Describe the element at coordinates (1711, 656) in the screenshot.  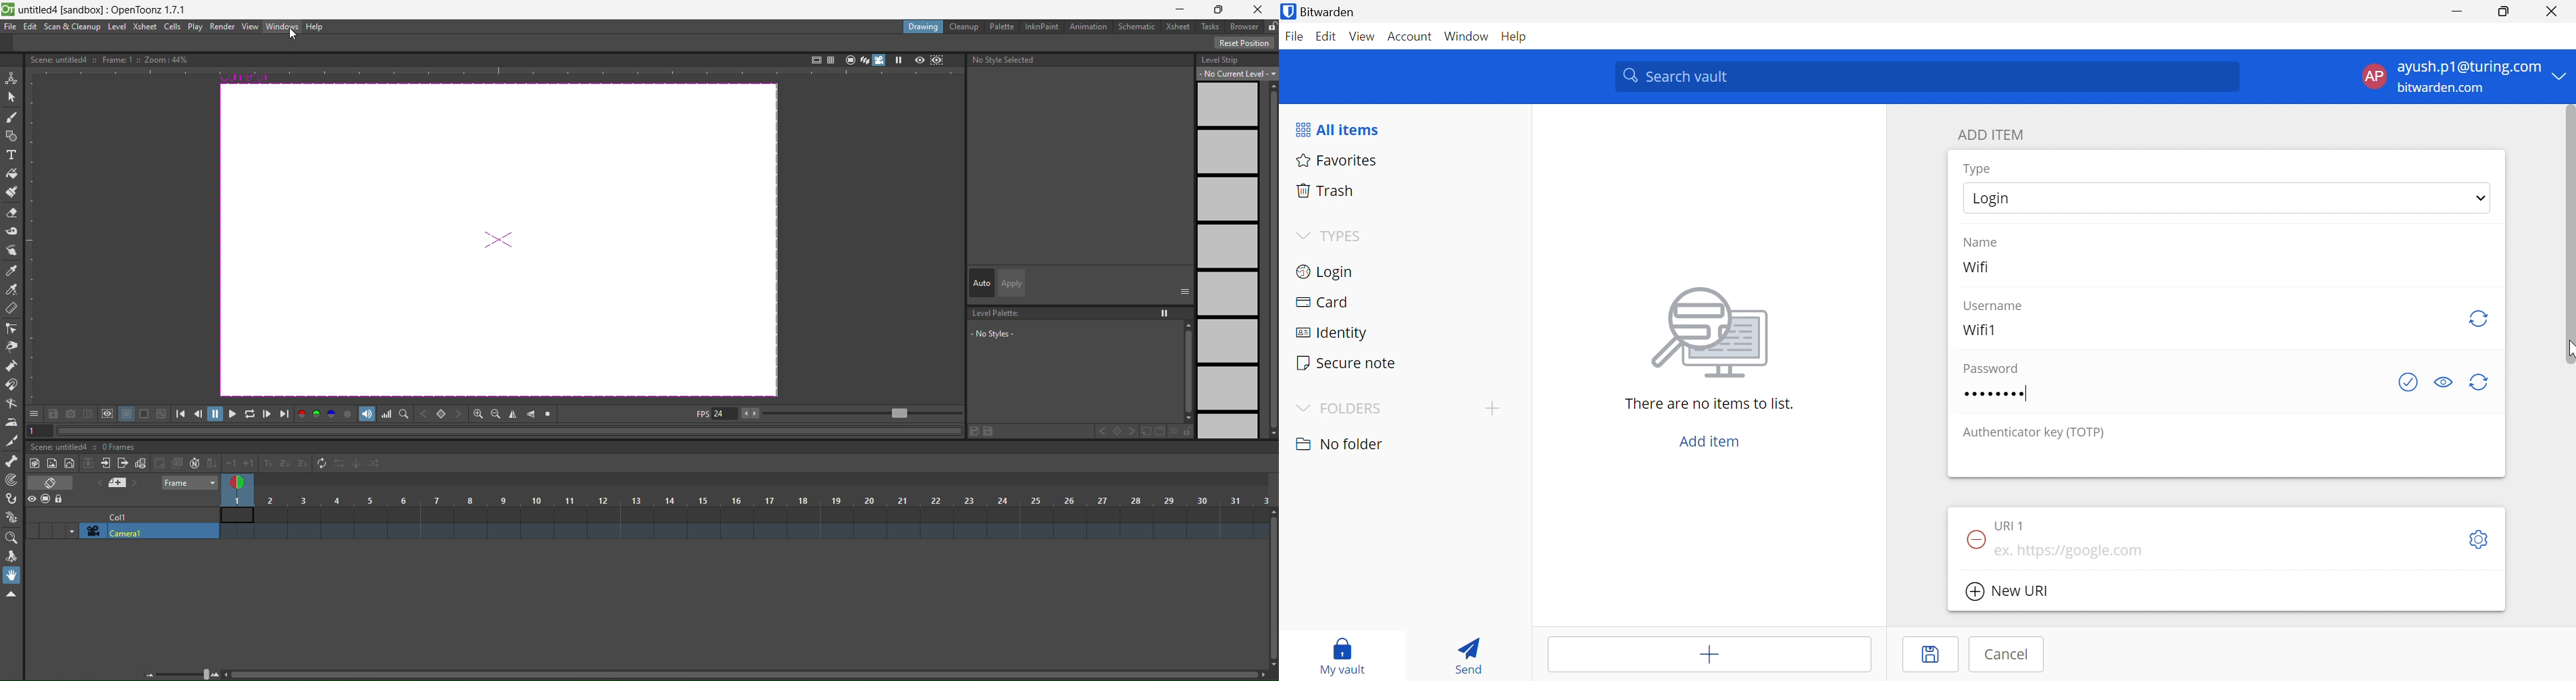
I see `Add item` at that location.